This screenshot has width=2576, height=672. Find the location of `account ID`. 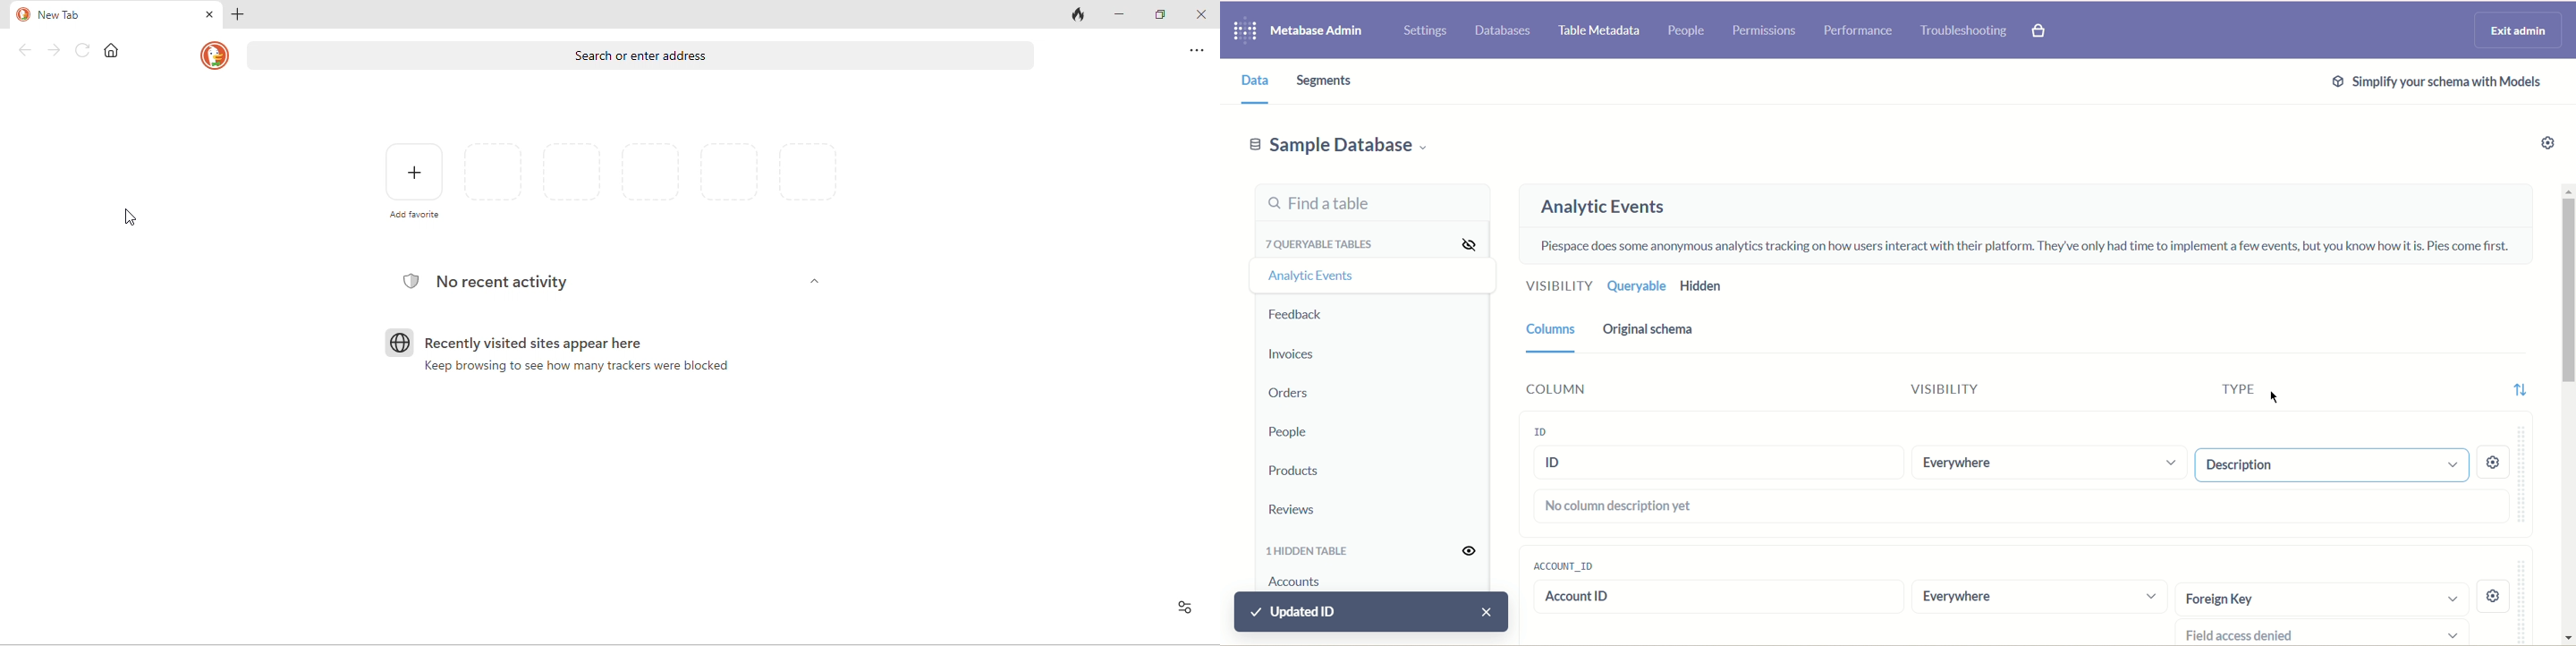

account ID is located at coordinates (1563, 565).